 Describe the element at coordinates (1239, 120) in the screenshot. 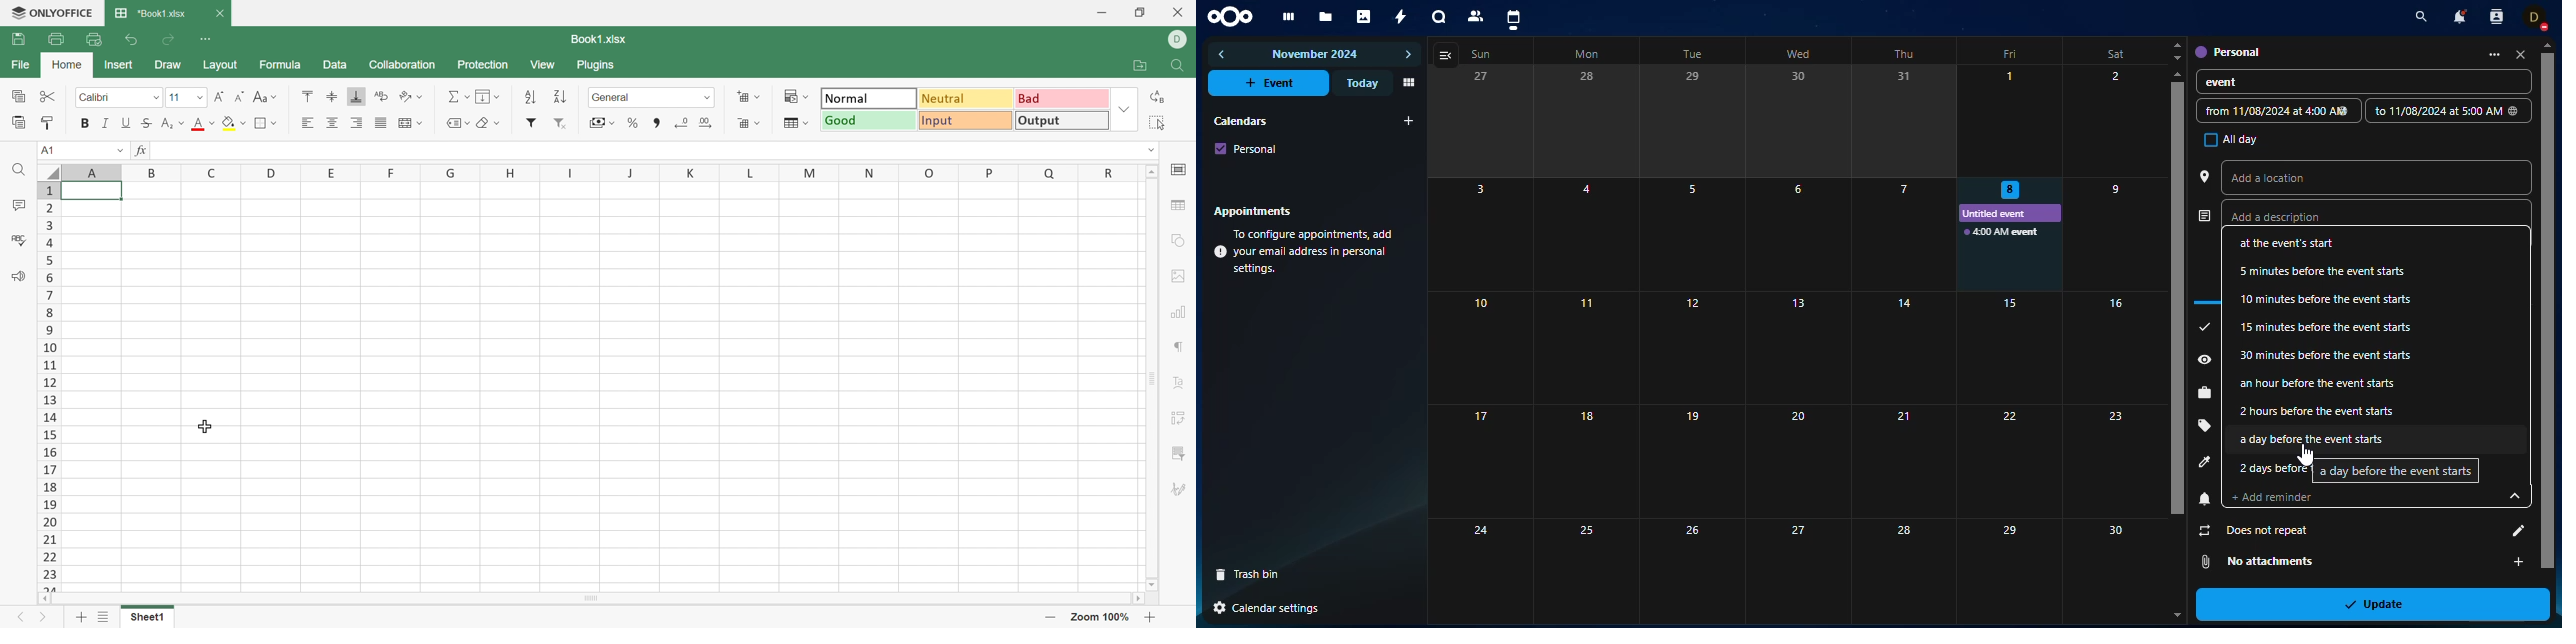

I see `calendars` at that location.